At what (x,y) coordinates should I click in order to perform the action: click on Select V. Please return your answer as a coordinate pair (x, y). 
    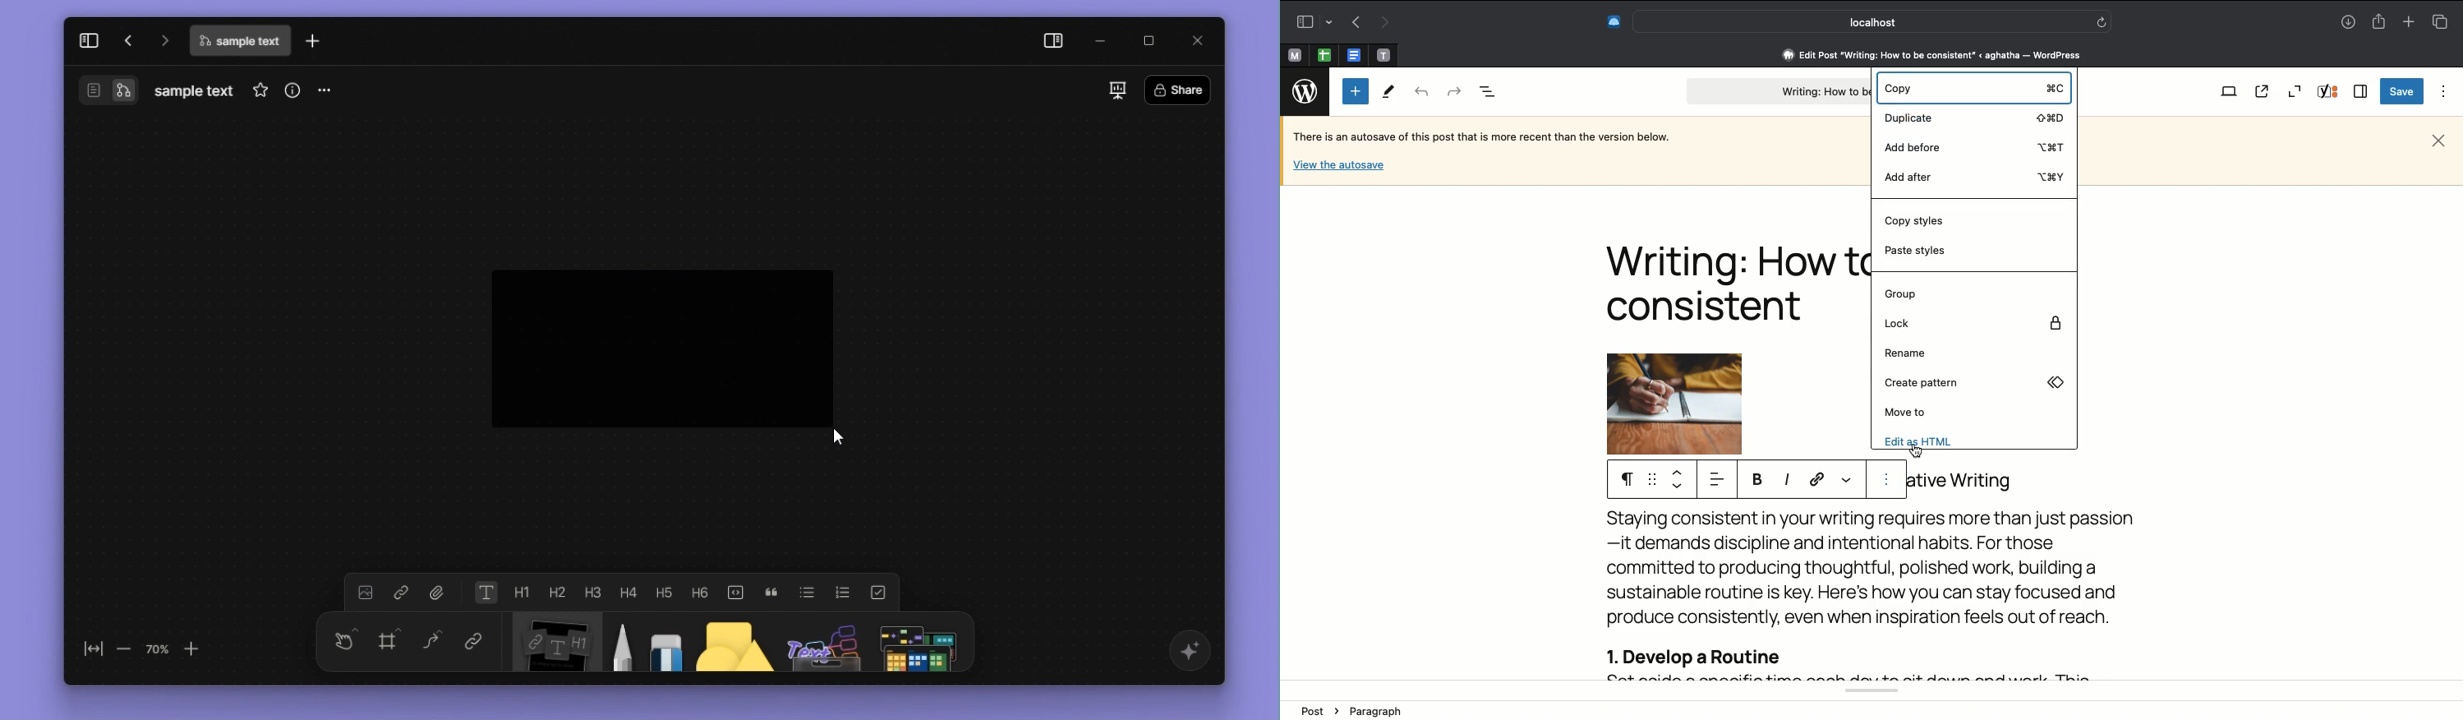
    Looking at the image, I should click on (341, 638).